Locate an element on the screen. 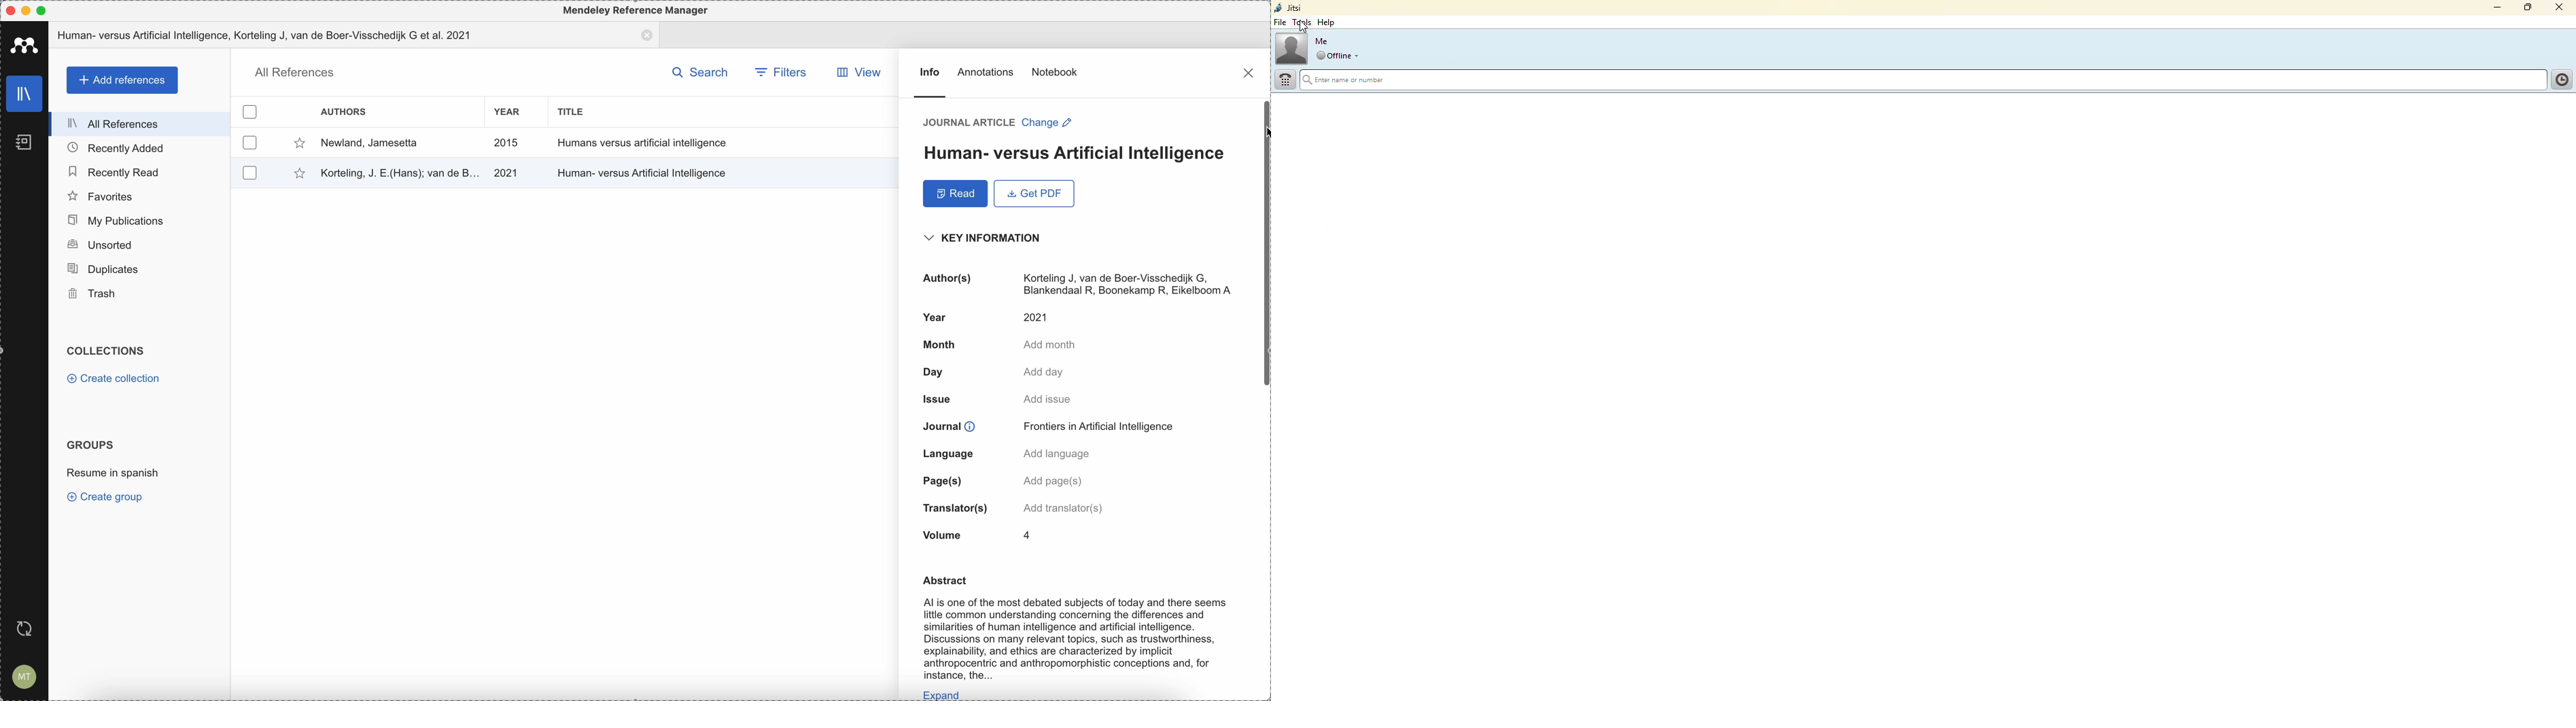 Image resolution: width=2576 pixels, height=728 pixels. close Mendeley is located at coordinates (9, 10).